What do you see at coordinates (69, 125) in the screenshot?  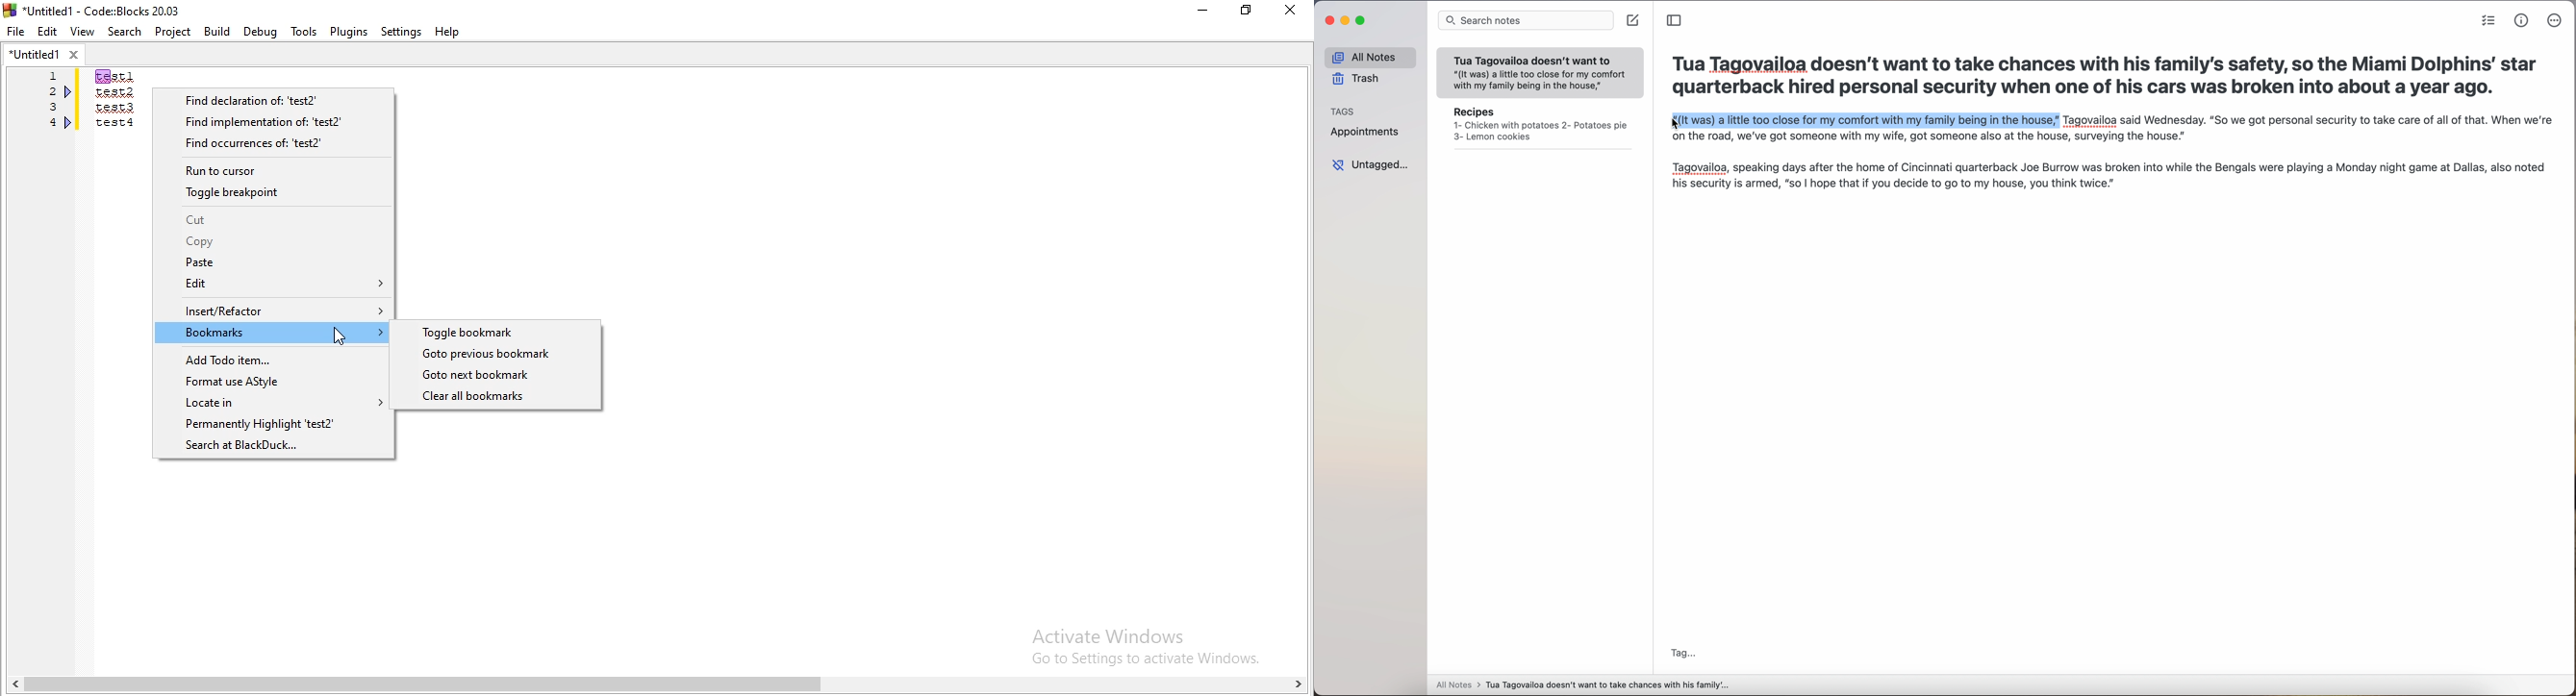 I see `Debugger Point` at bounding box center [69, 125].